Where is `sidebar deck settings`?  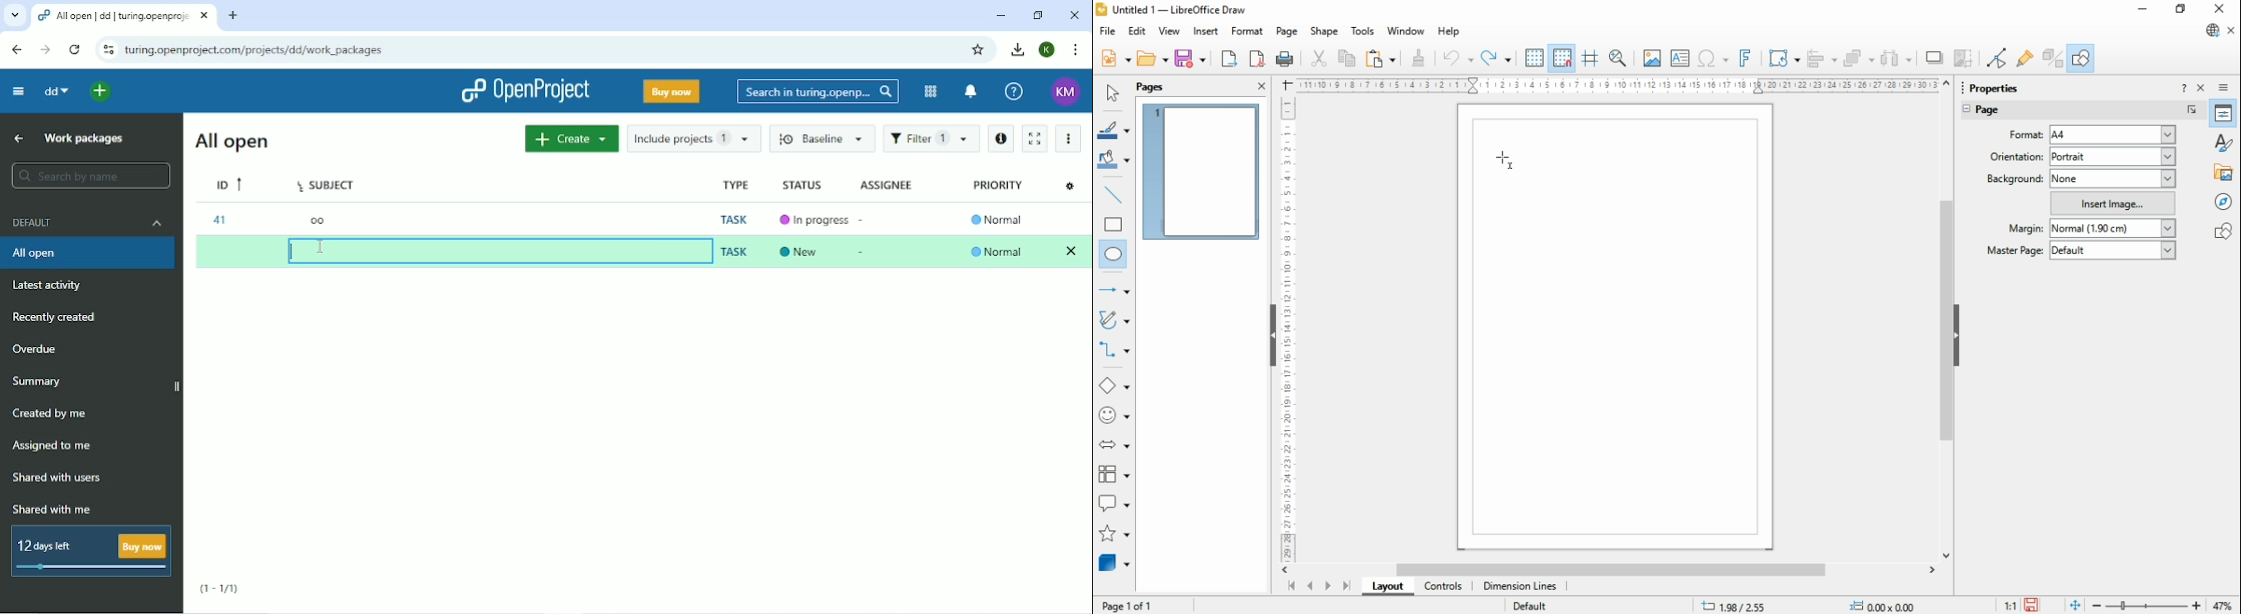 sidebar deck settings is located at coordinates (2225, 88).